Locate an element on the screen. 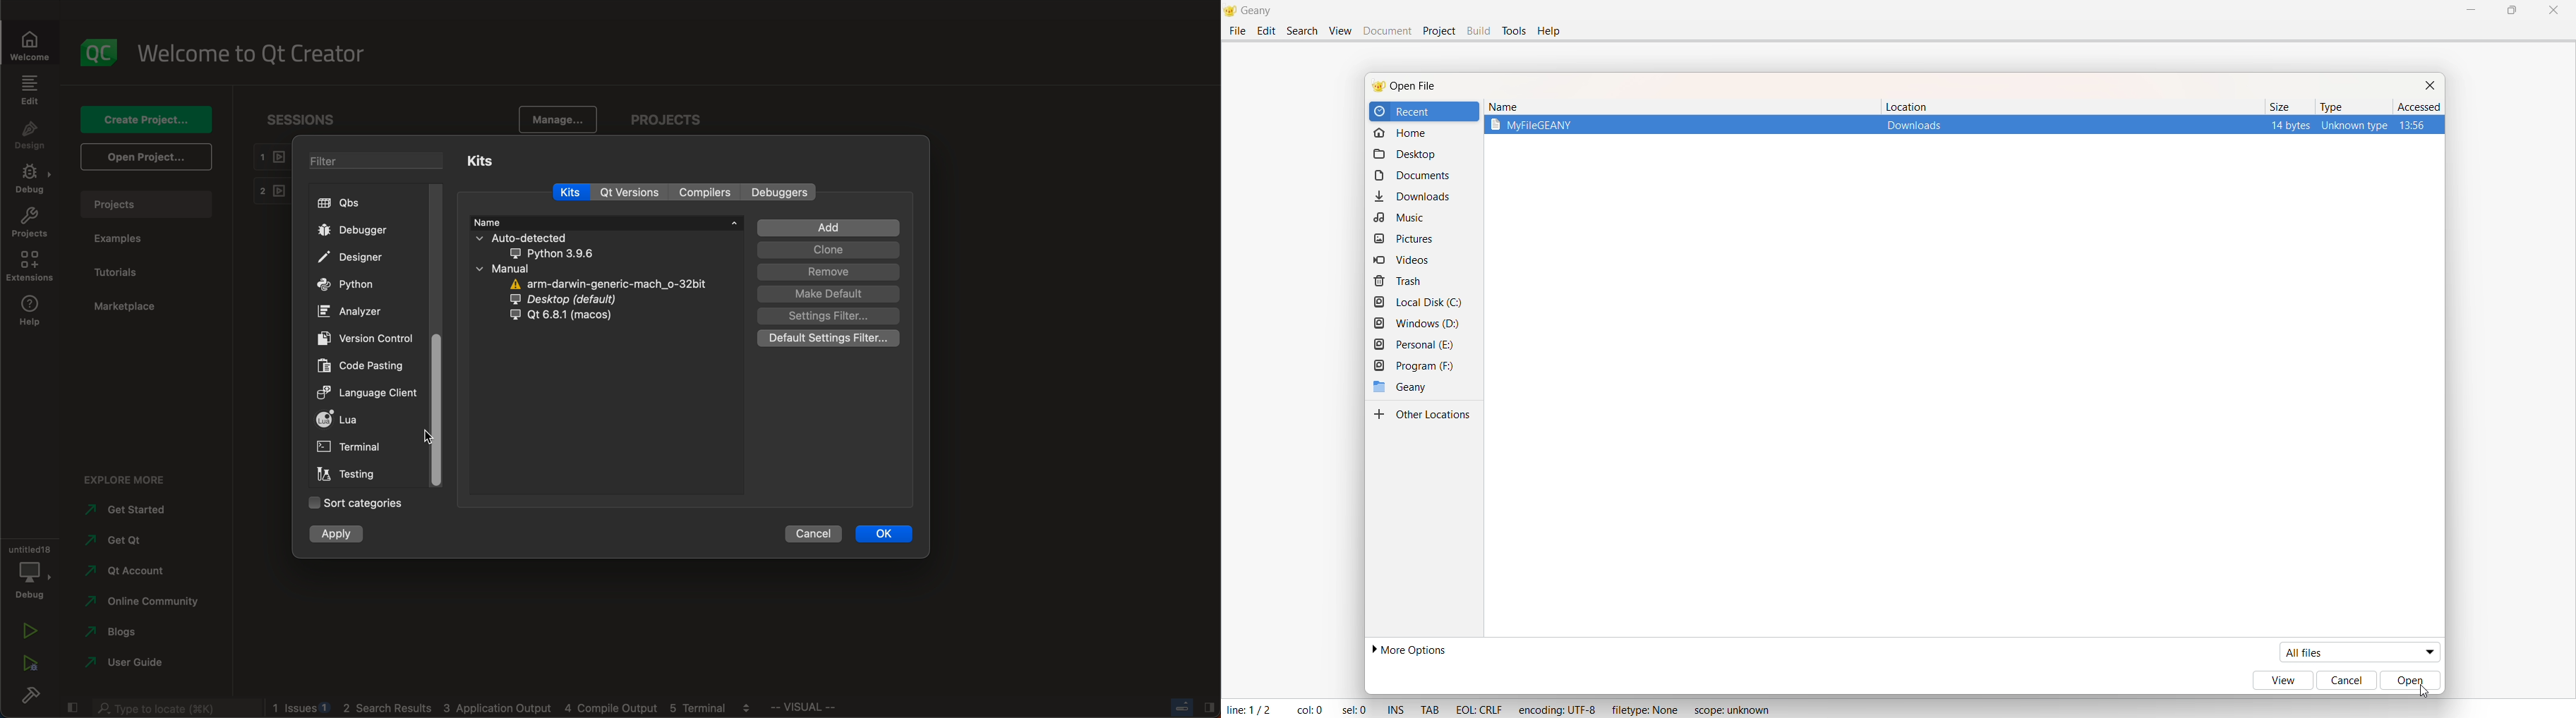 Image resolution: width=2576 pixels, height=728 pixels. Scope: unknown is located at coordinates (1731, 711).